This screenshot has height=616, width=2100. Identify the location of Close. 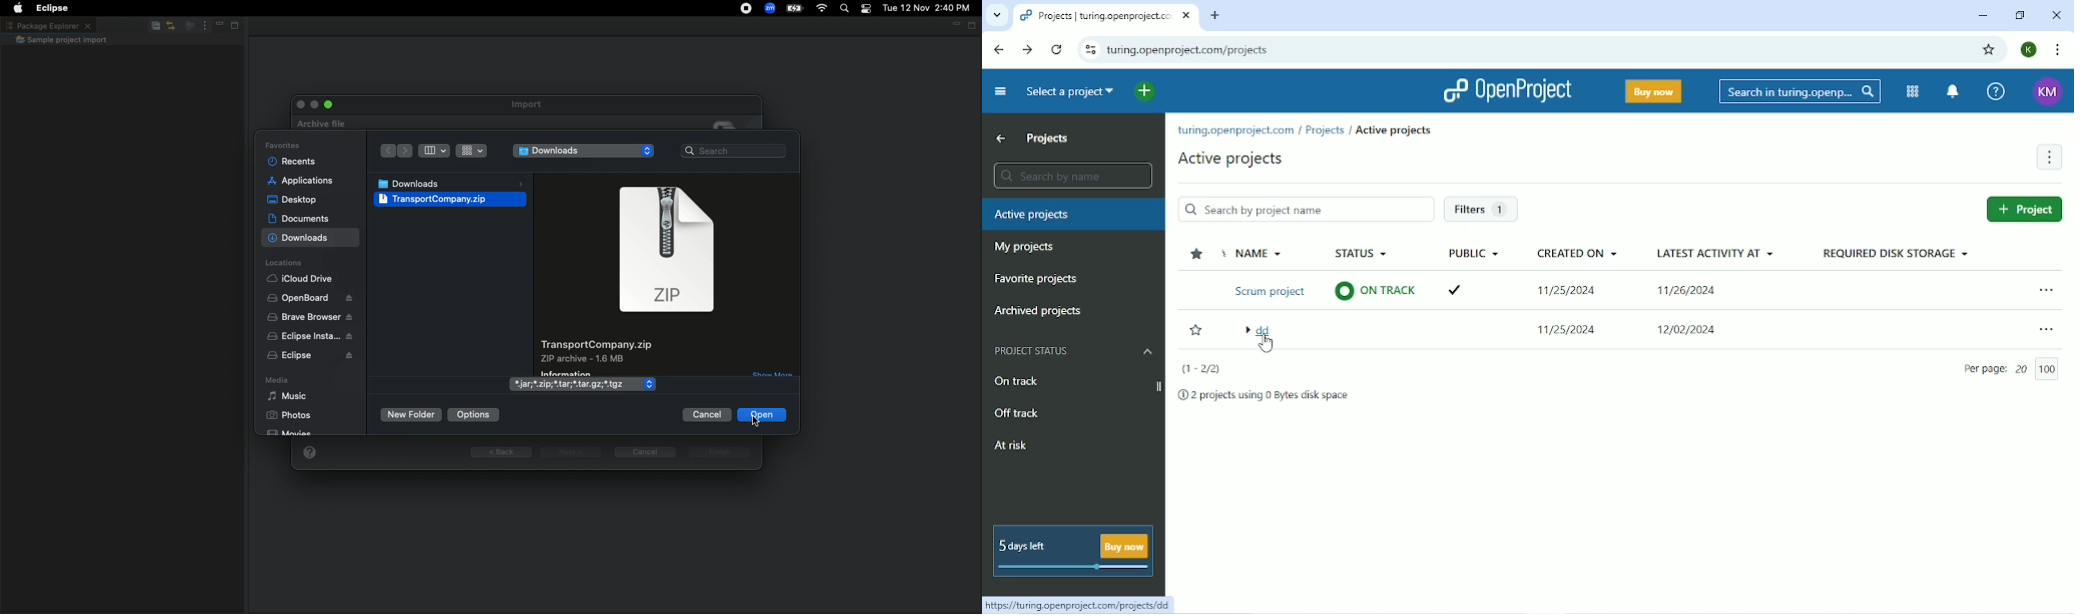
(2058, 15).